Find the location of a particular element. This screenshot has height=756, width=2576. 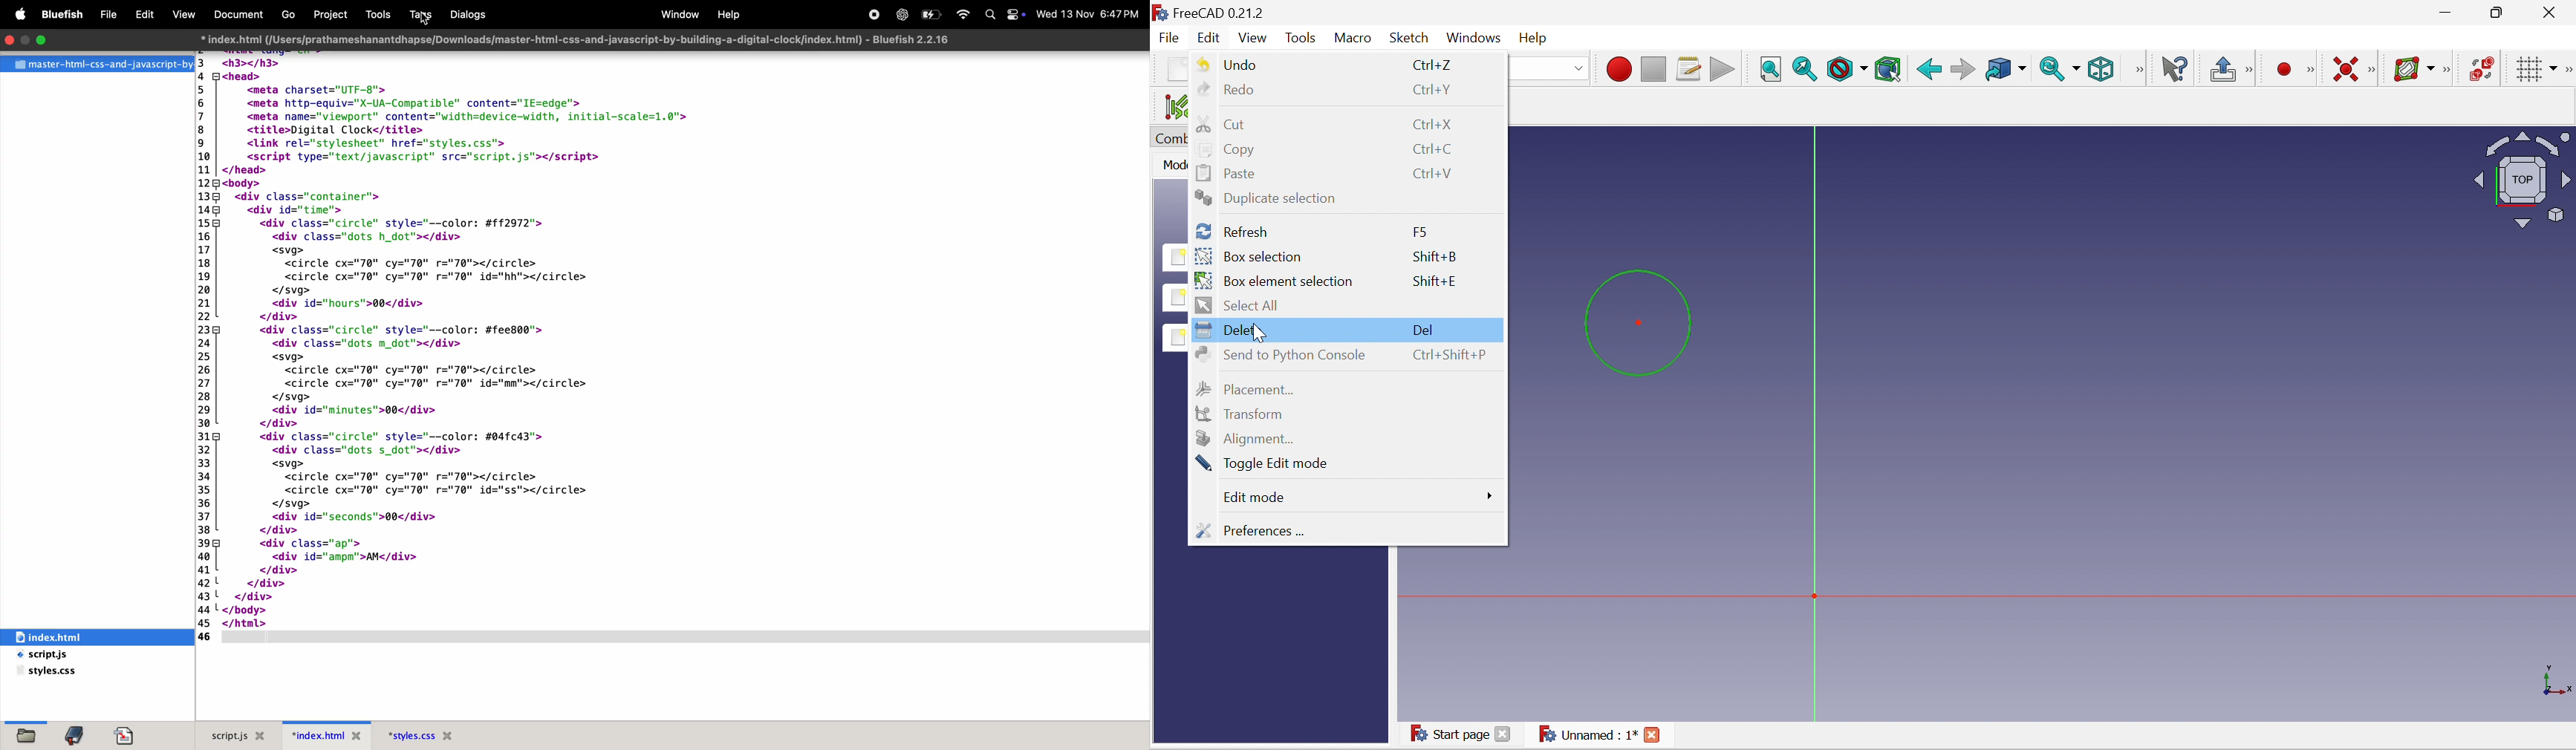

file browser is located at coordinates (27, 734).